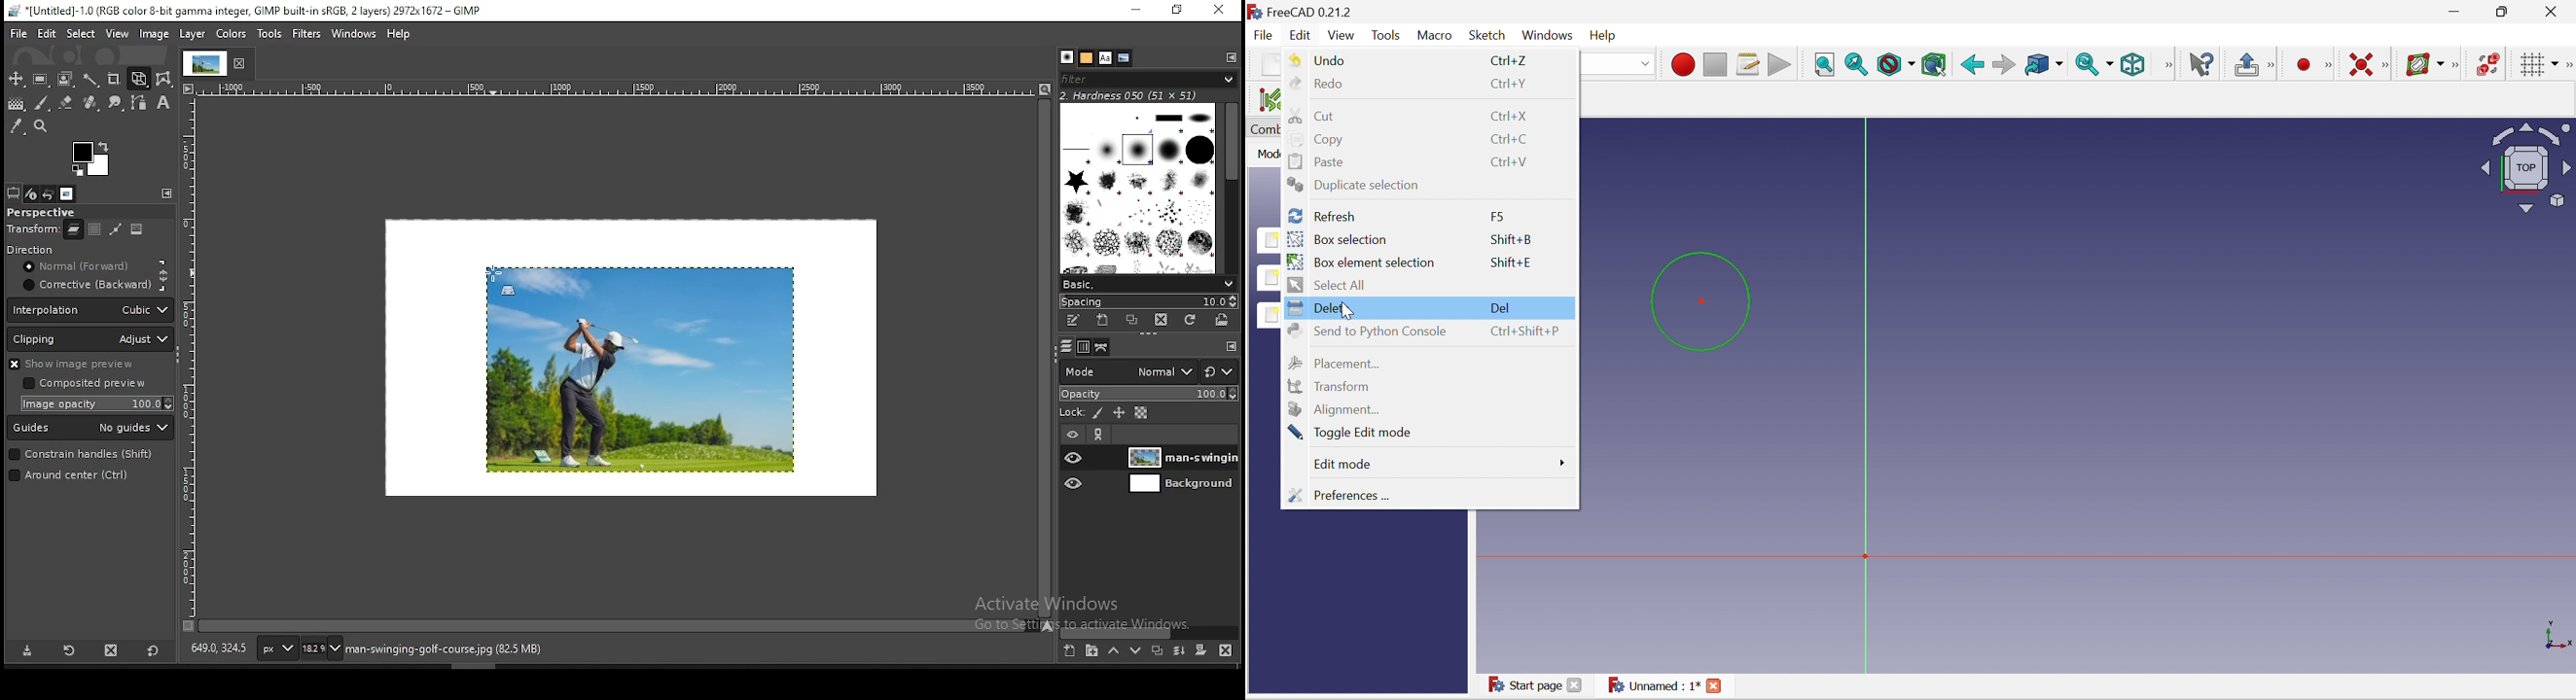  What do you see at coordinates (43, 102) in the screenshot?
I see `brush tool` at bounding box center [43, 102].